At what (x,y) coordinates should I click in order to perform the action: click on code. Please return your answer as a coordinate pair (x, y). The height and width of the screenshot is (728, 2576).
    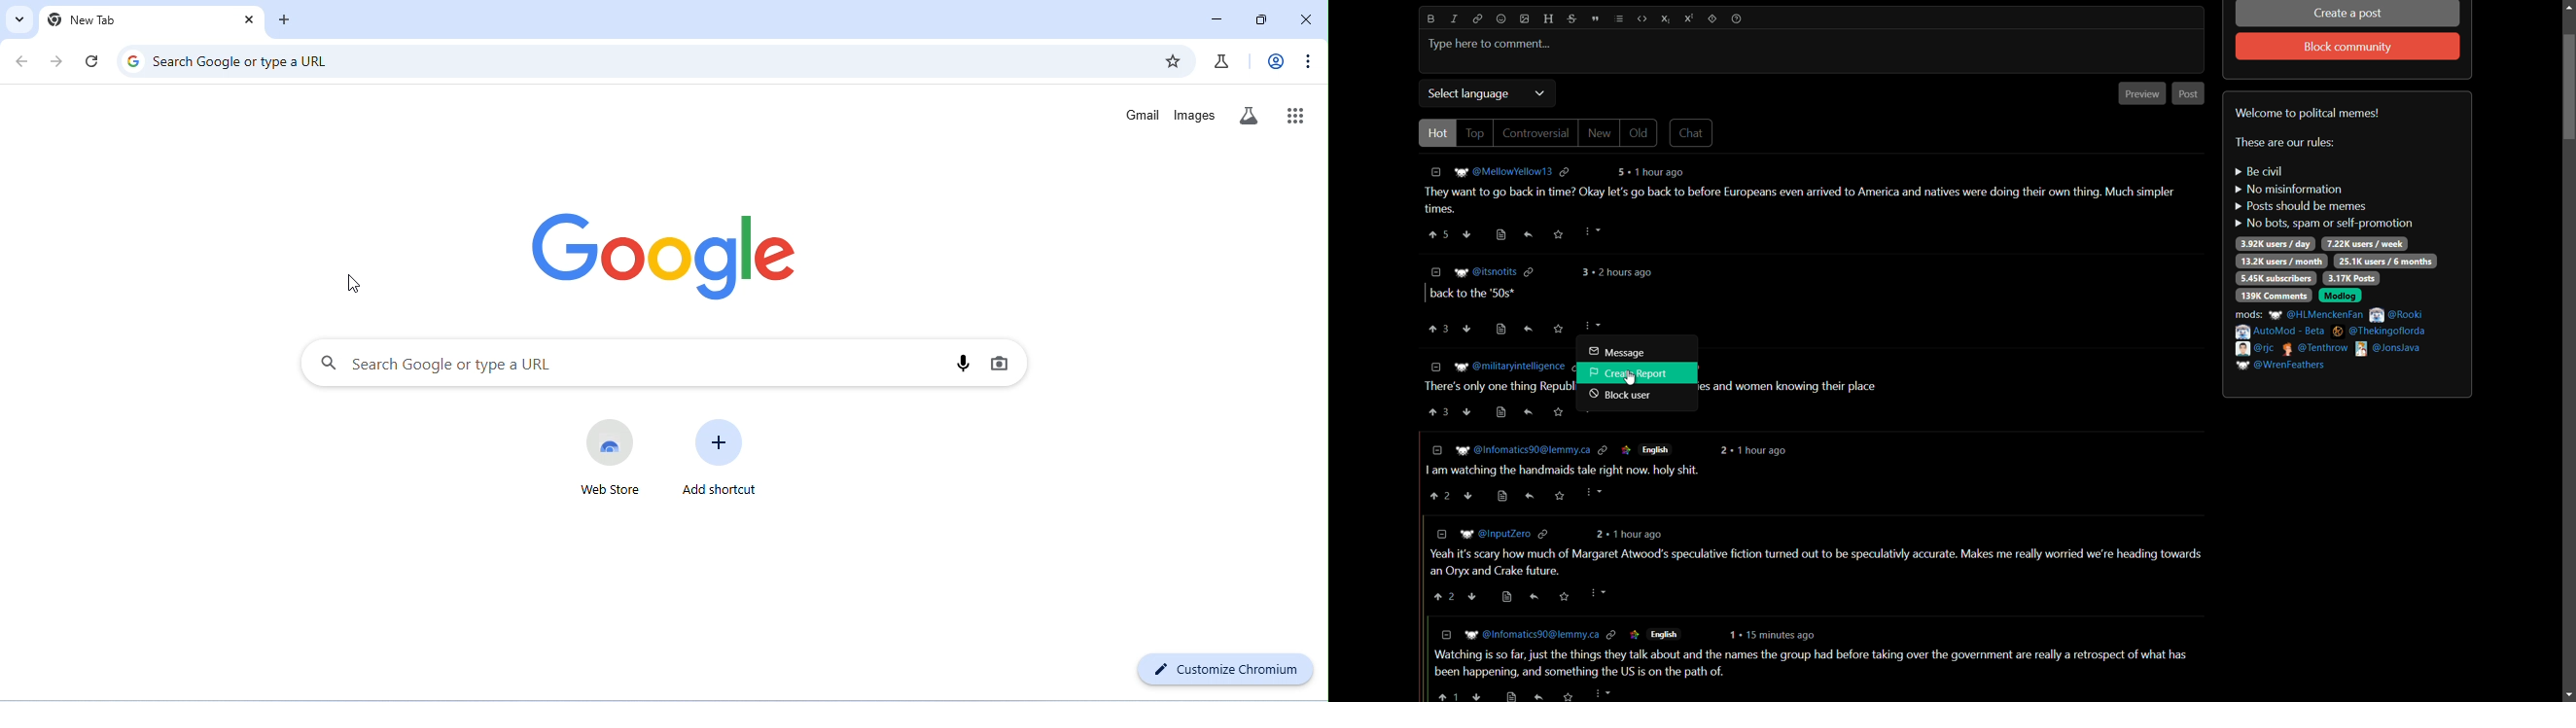
    Looking at the image, I should click on (1642, 19).